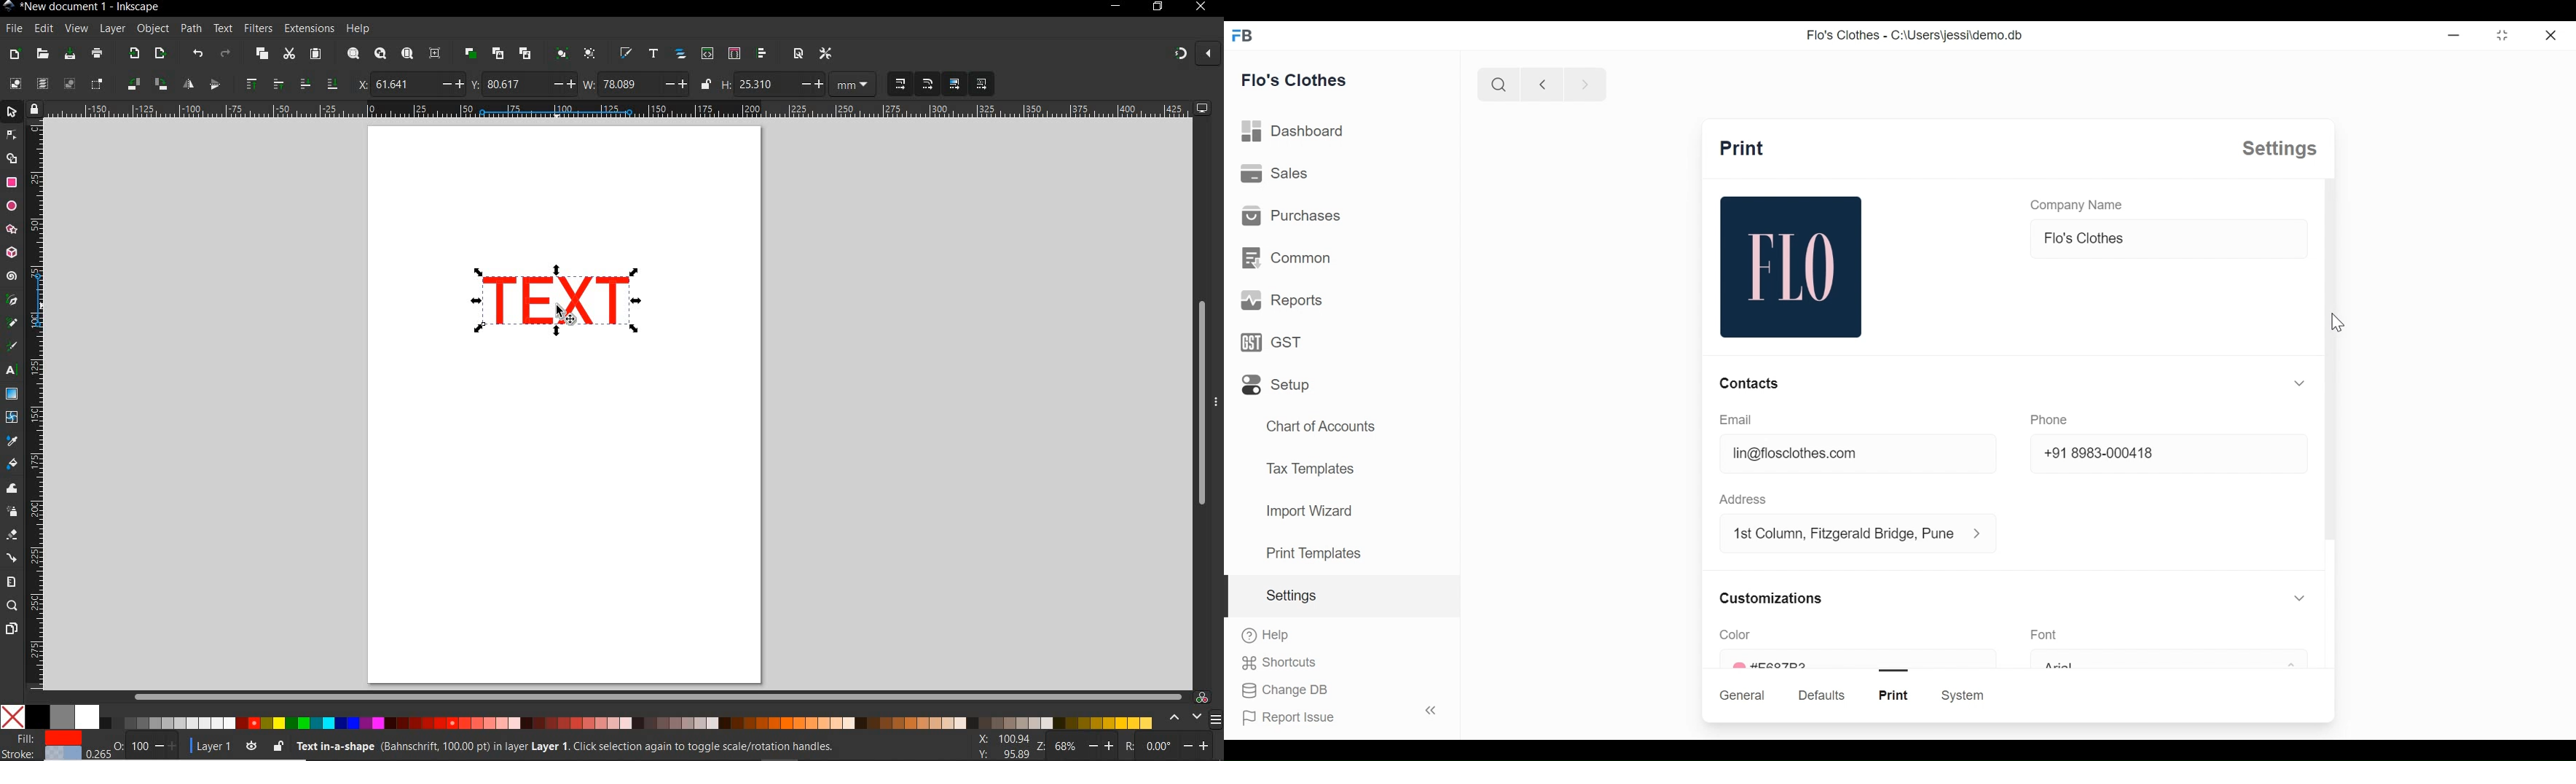 This screenshot has height=784, width=2576. I want to click on general, so click(1743, 695).